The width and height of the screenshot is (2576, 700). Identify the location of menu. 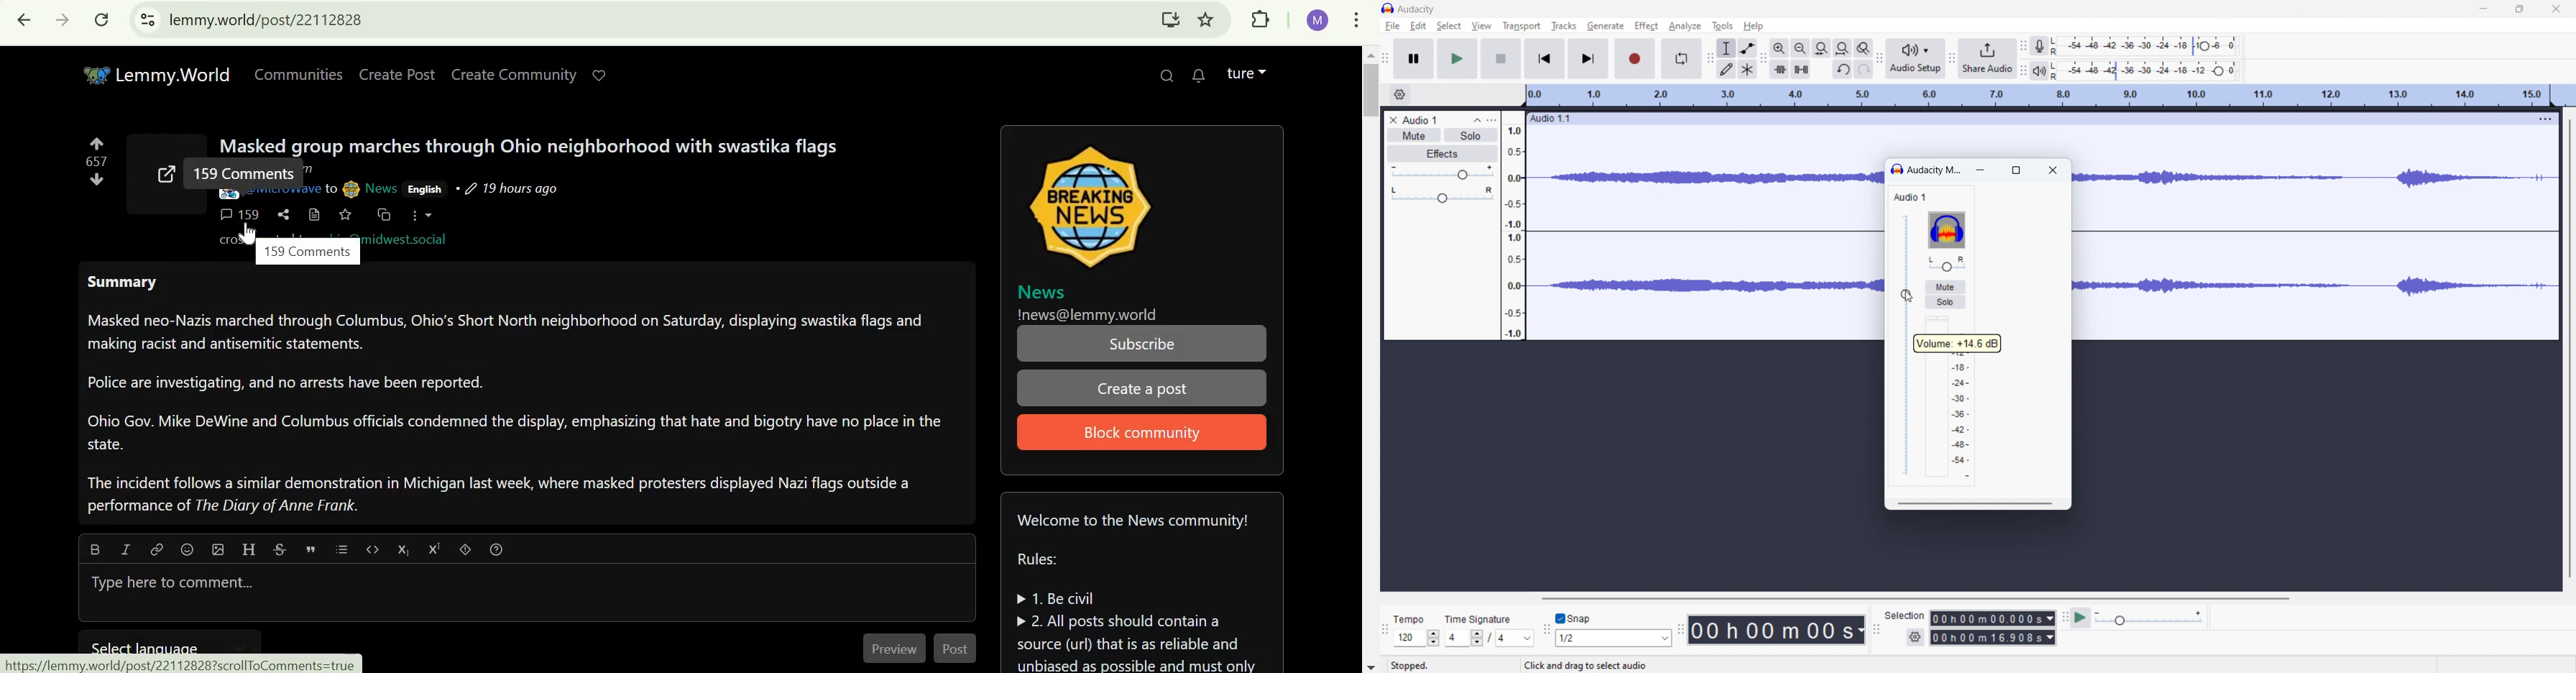
(2544, 118).